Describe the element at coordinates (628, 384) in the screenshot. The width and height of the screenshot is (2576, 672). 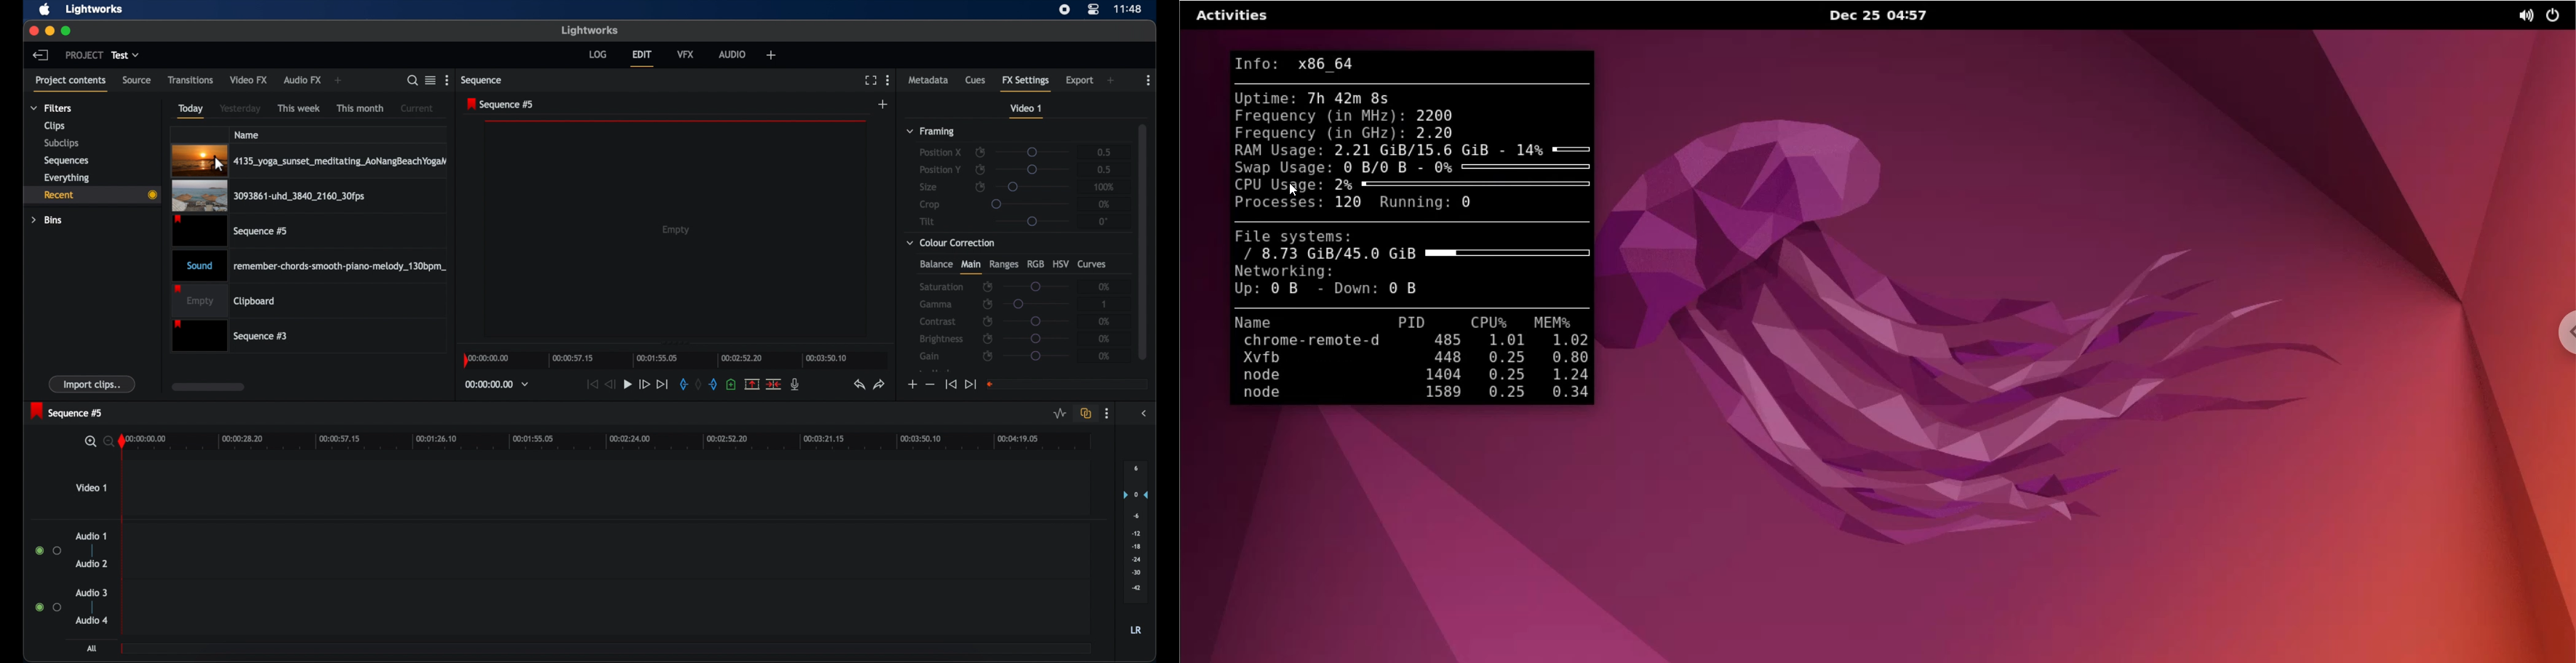
I see `play ` at that location.